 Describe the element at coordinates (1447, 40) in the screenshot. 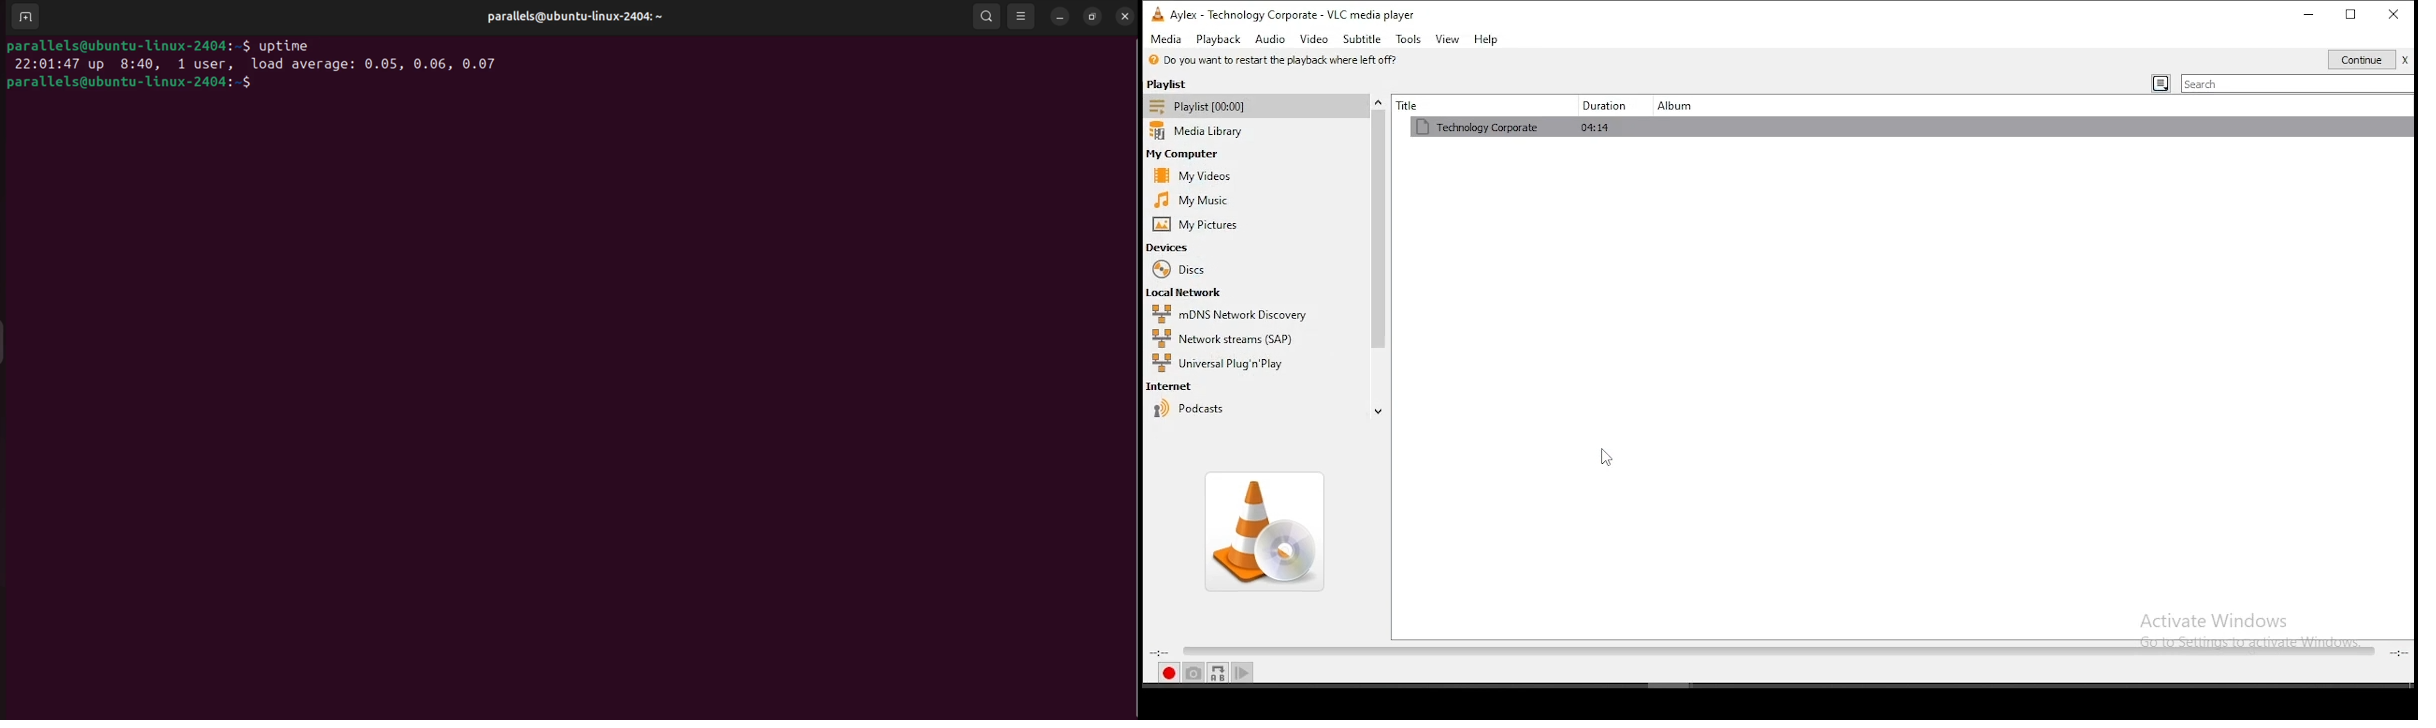

I see `view` at that location.